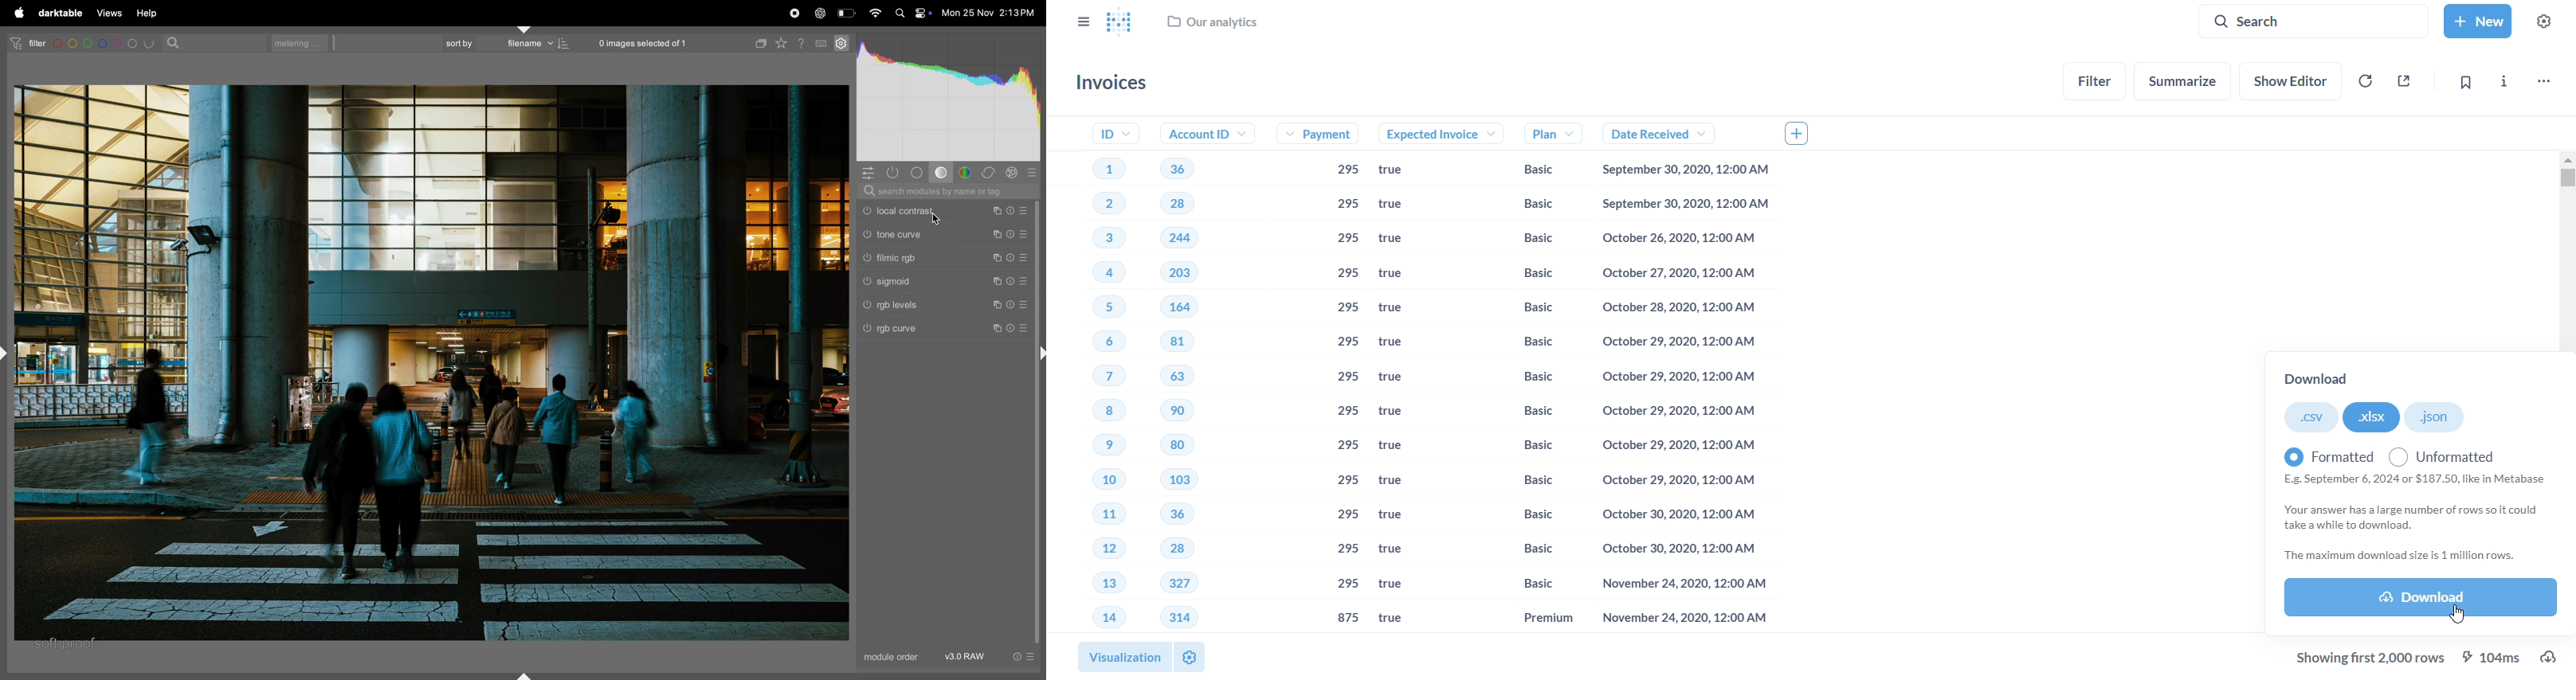 This screenshot has height=700, width=2576. Describe the element at coordinates (866, 328) in the screenshot. I see `rgb curve switched off` at that location.